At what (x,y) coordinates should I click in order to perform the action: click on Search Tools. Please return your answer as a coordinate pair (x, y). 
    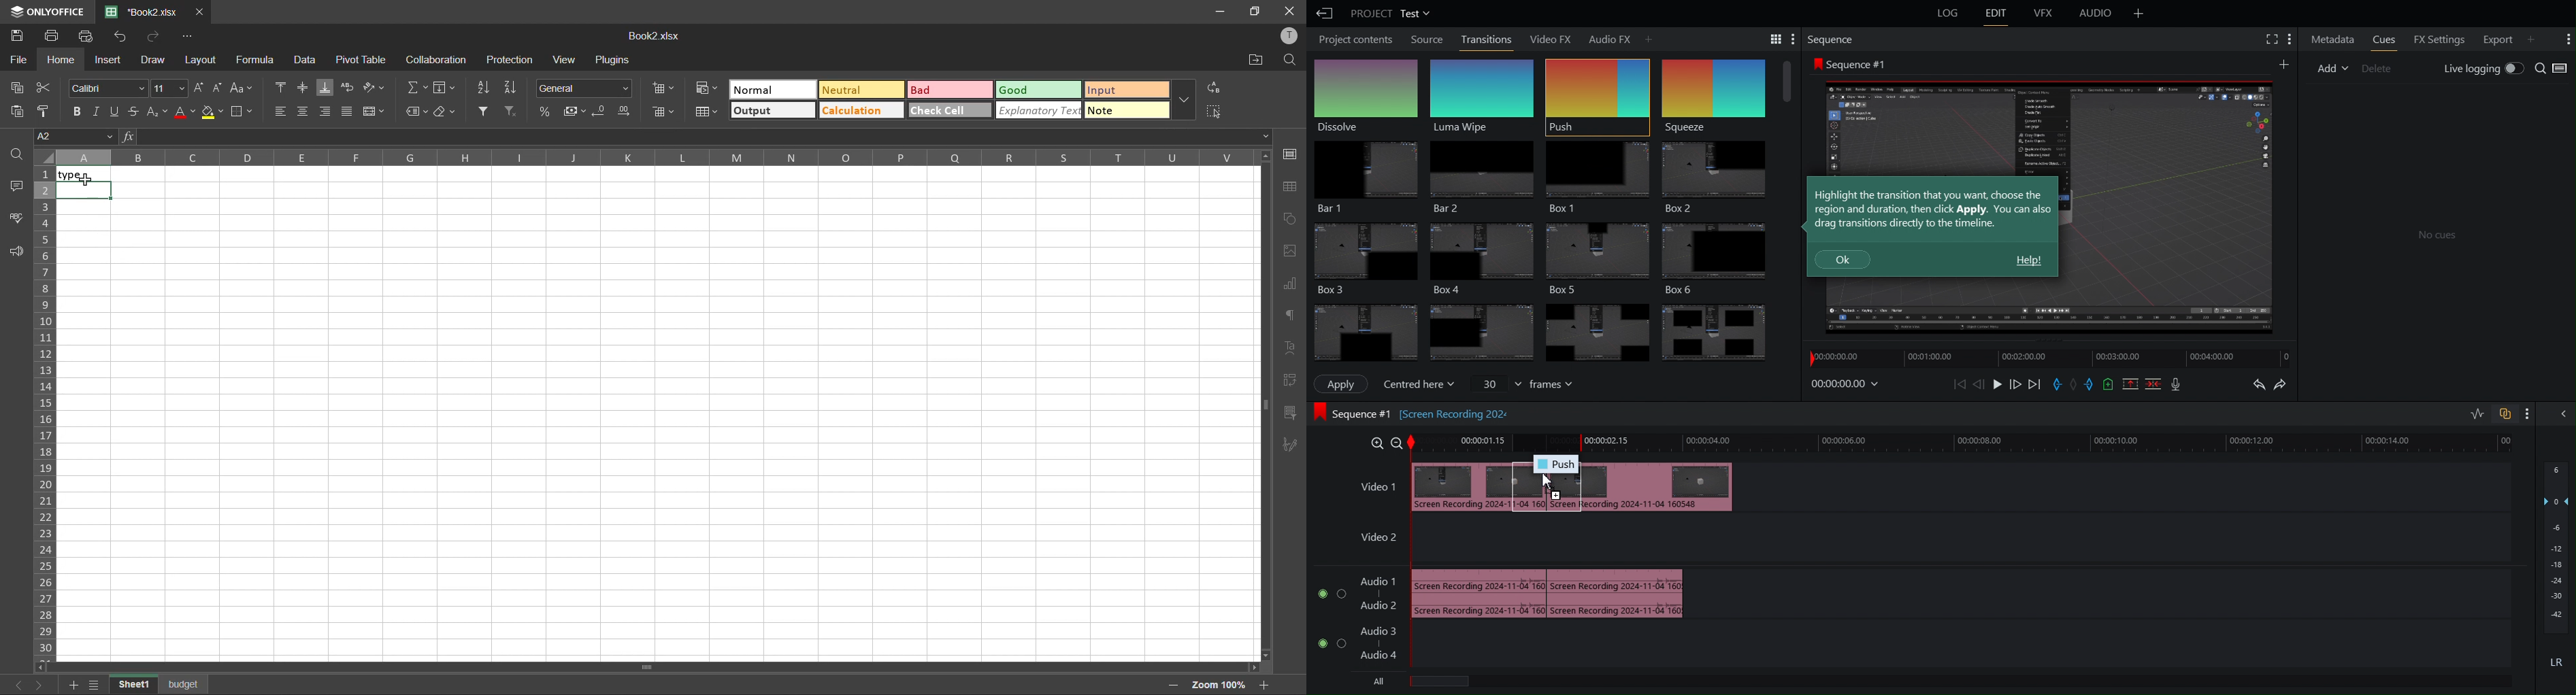
    Looking at the image, I should click on (1770, 38).